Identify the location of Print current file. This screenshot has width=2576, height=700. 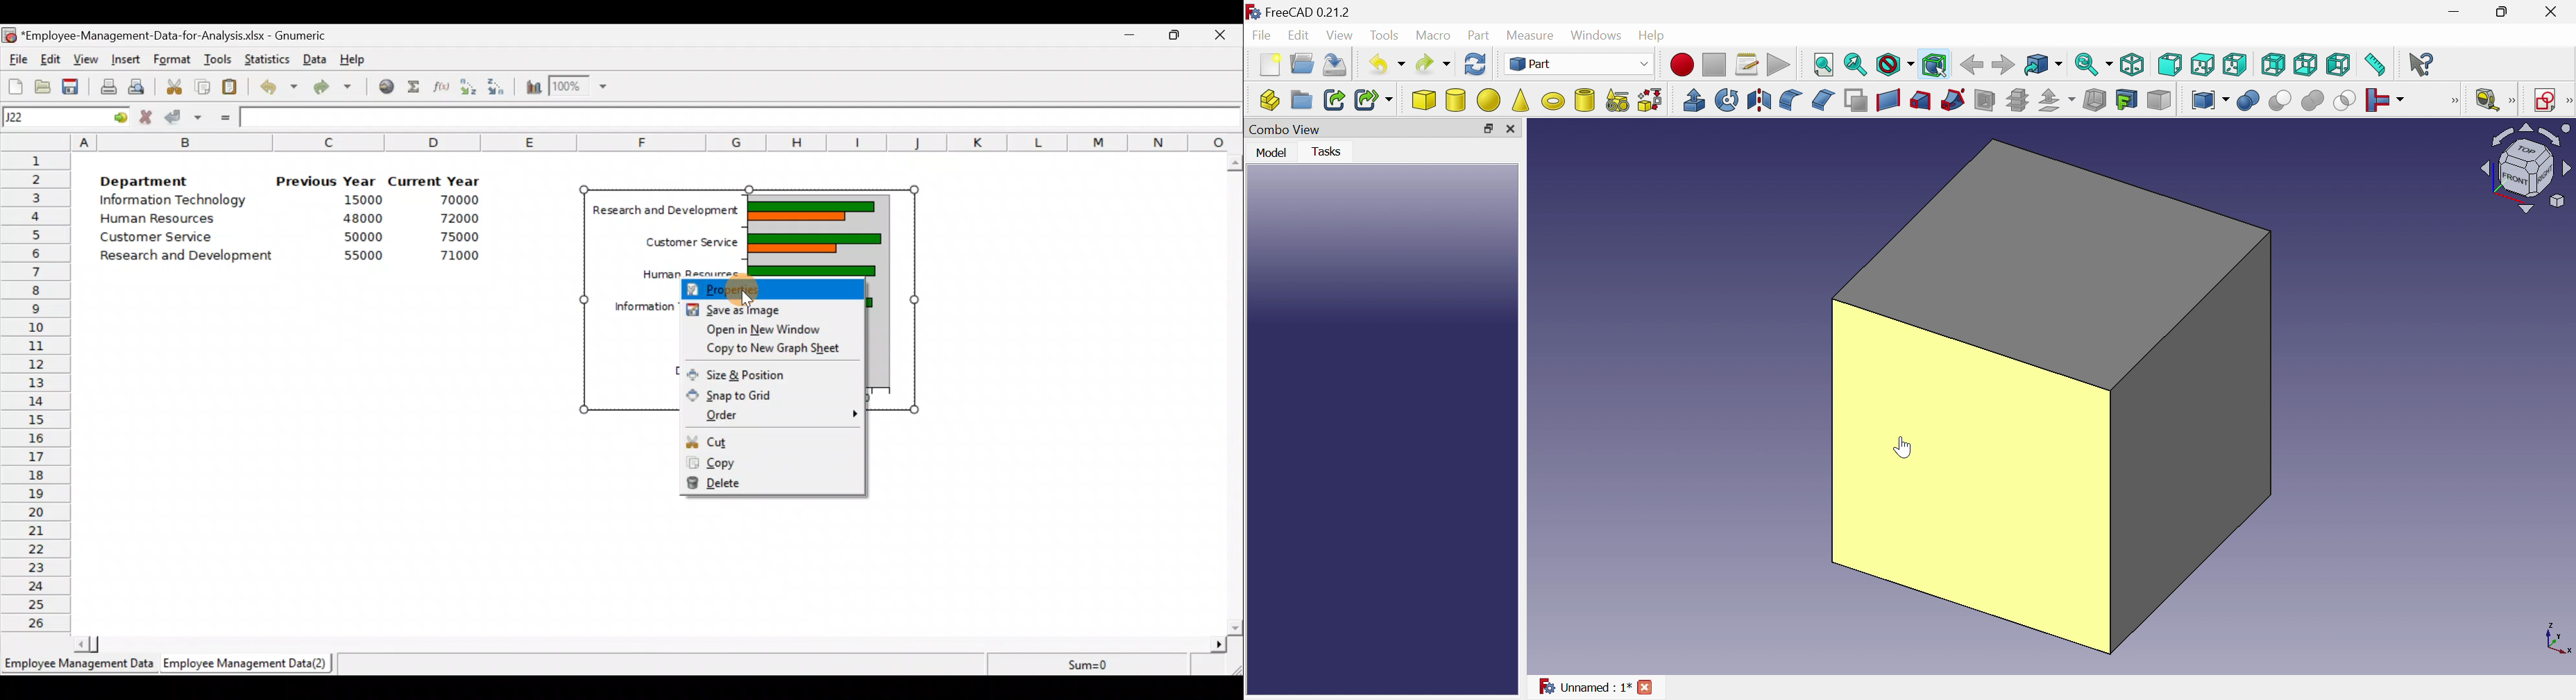
(106, 84).